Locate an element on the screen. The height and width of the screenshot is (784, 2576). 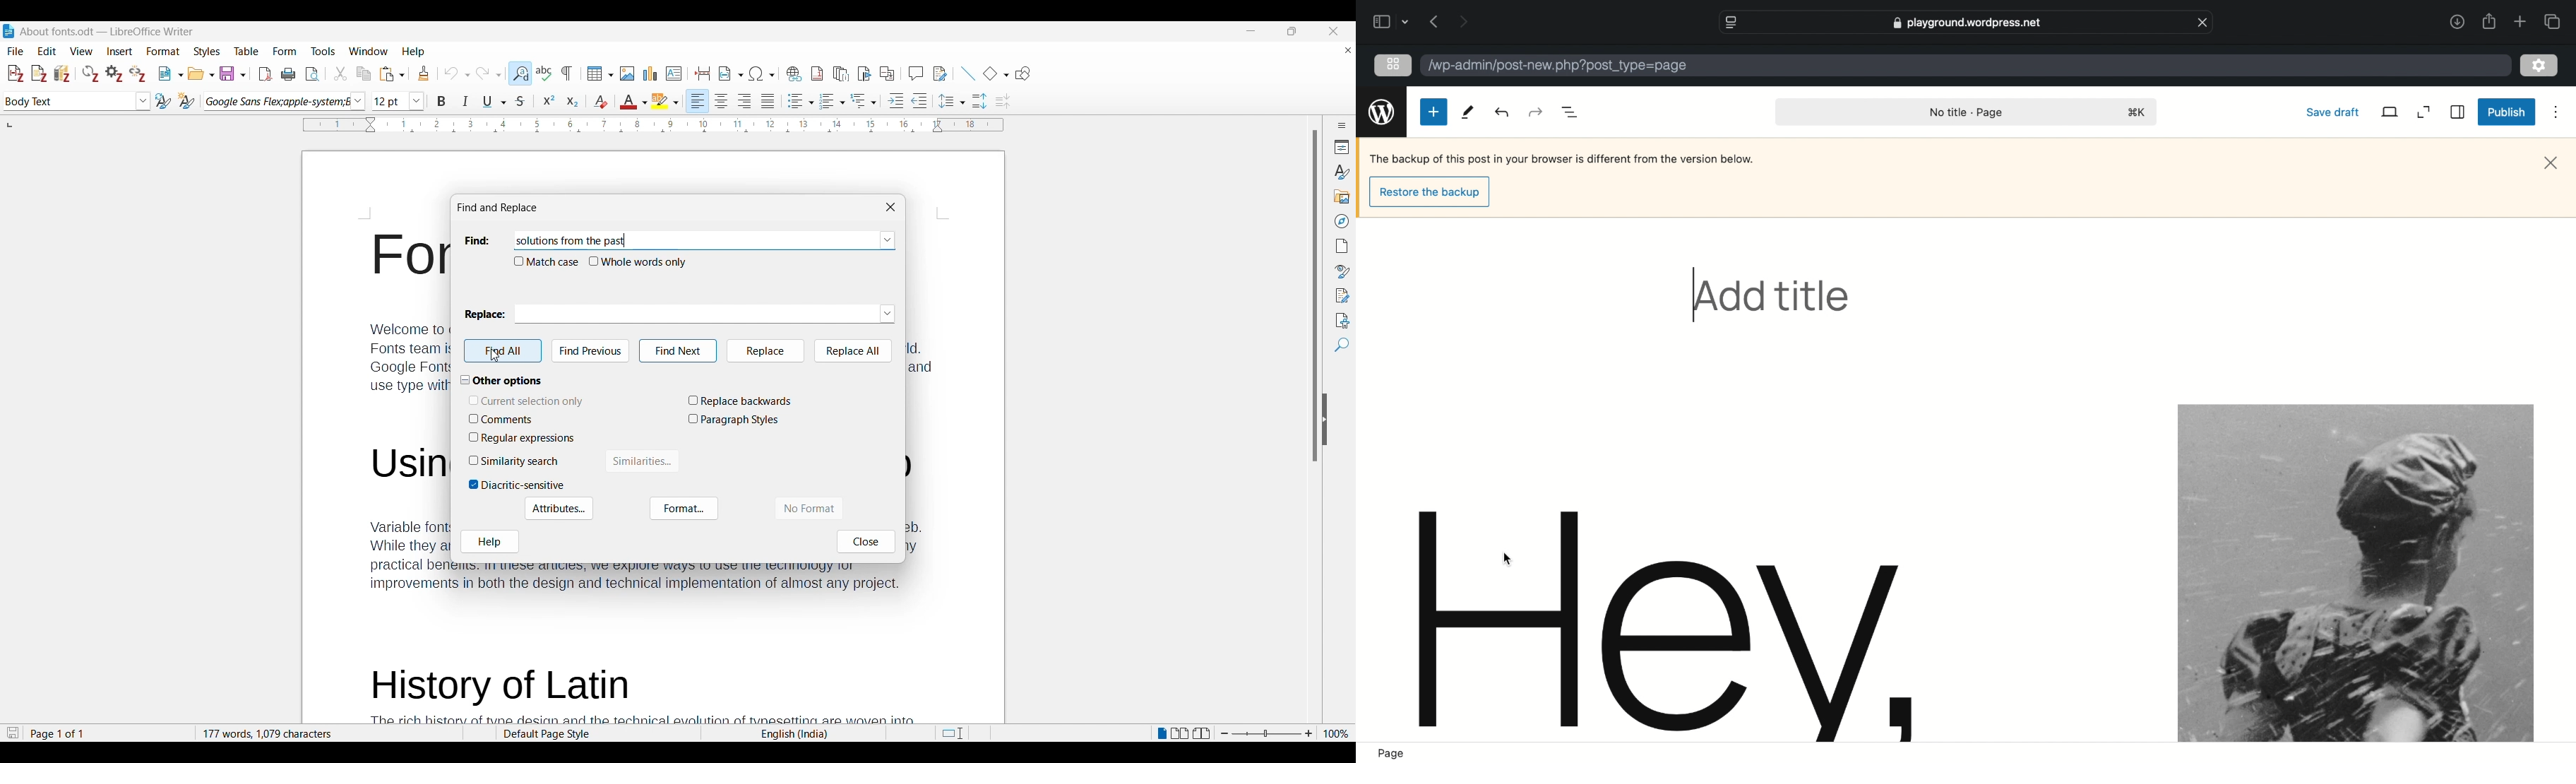
Align center is located at coordinates (722, 101).